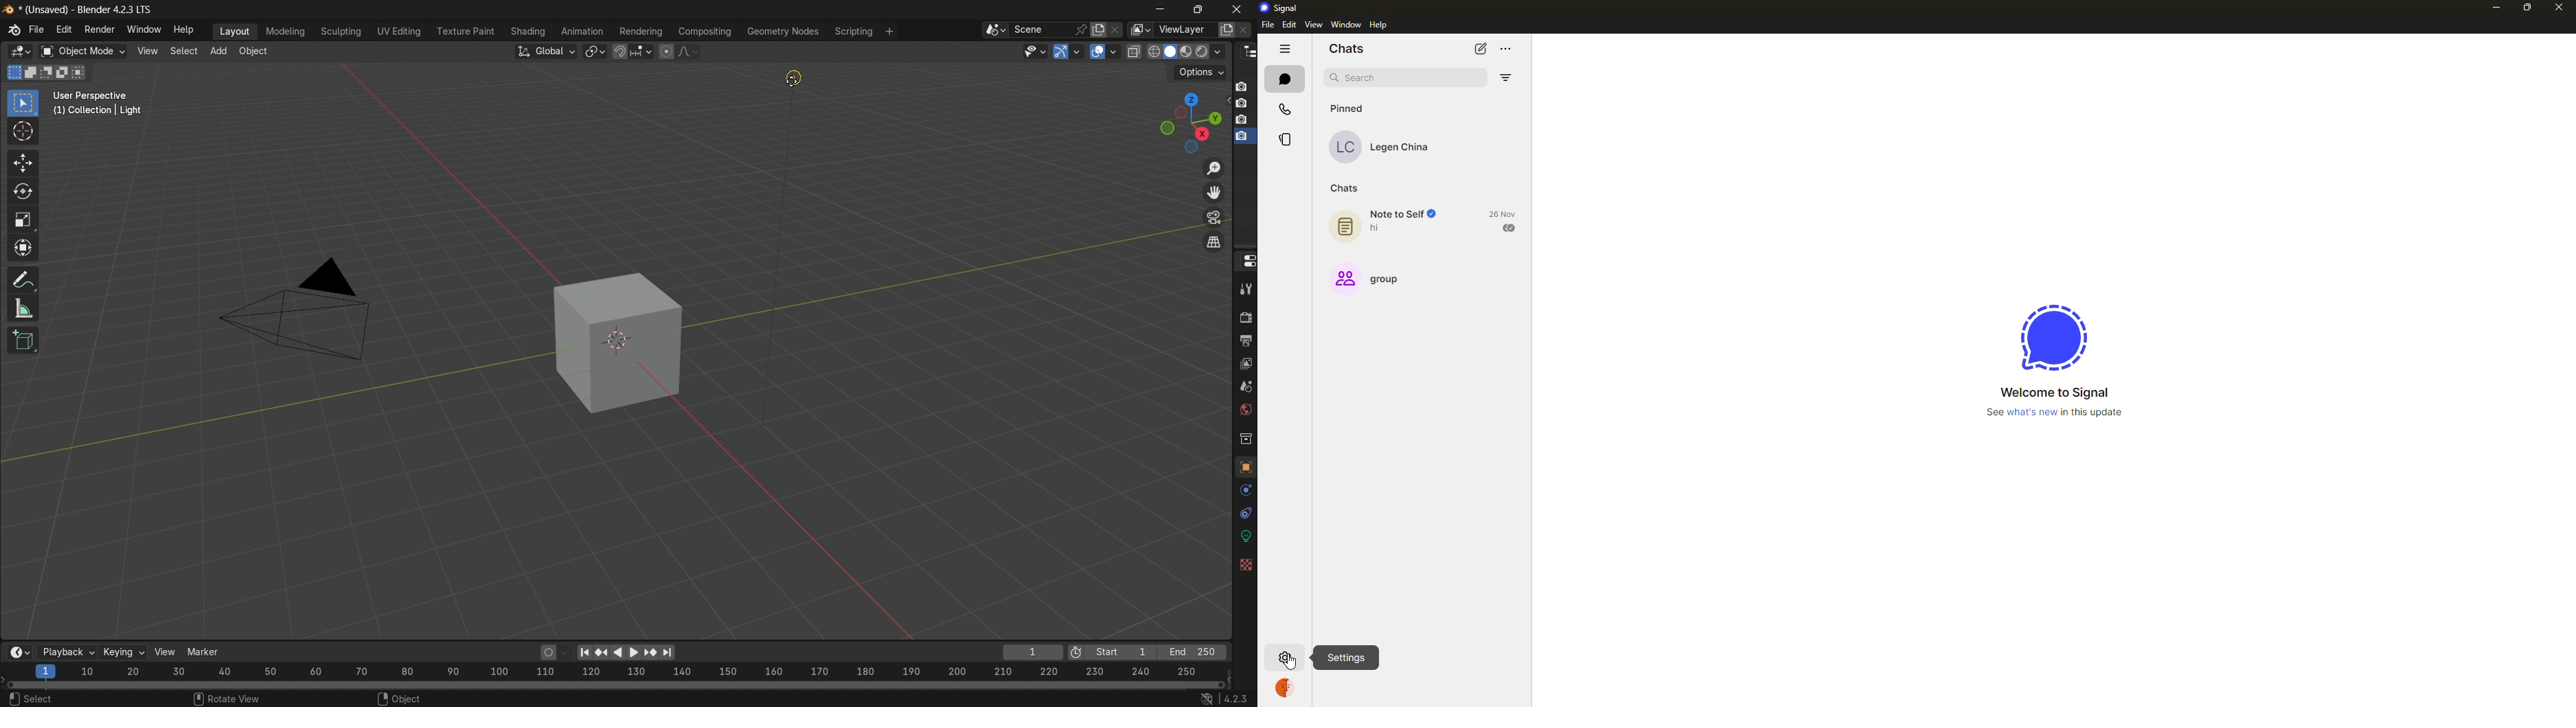 Image resolution: width=2576 pixels, height=728 pixels. What do you see at coordinates (1184, 29) in the screenshot?
I see `view layer name` at bounding box center [1184, 29].